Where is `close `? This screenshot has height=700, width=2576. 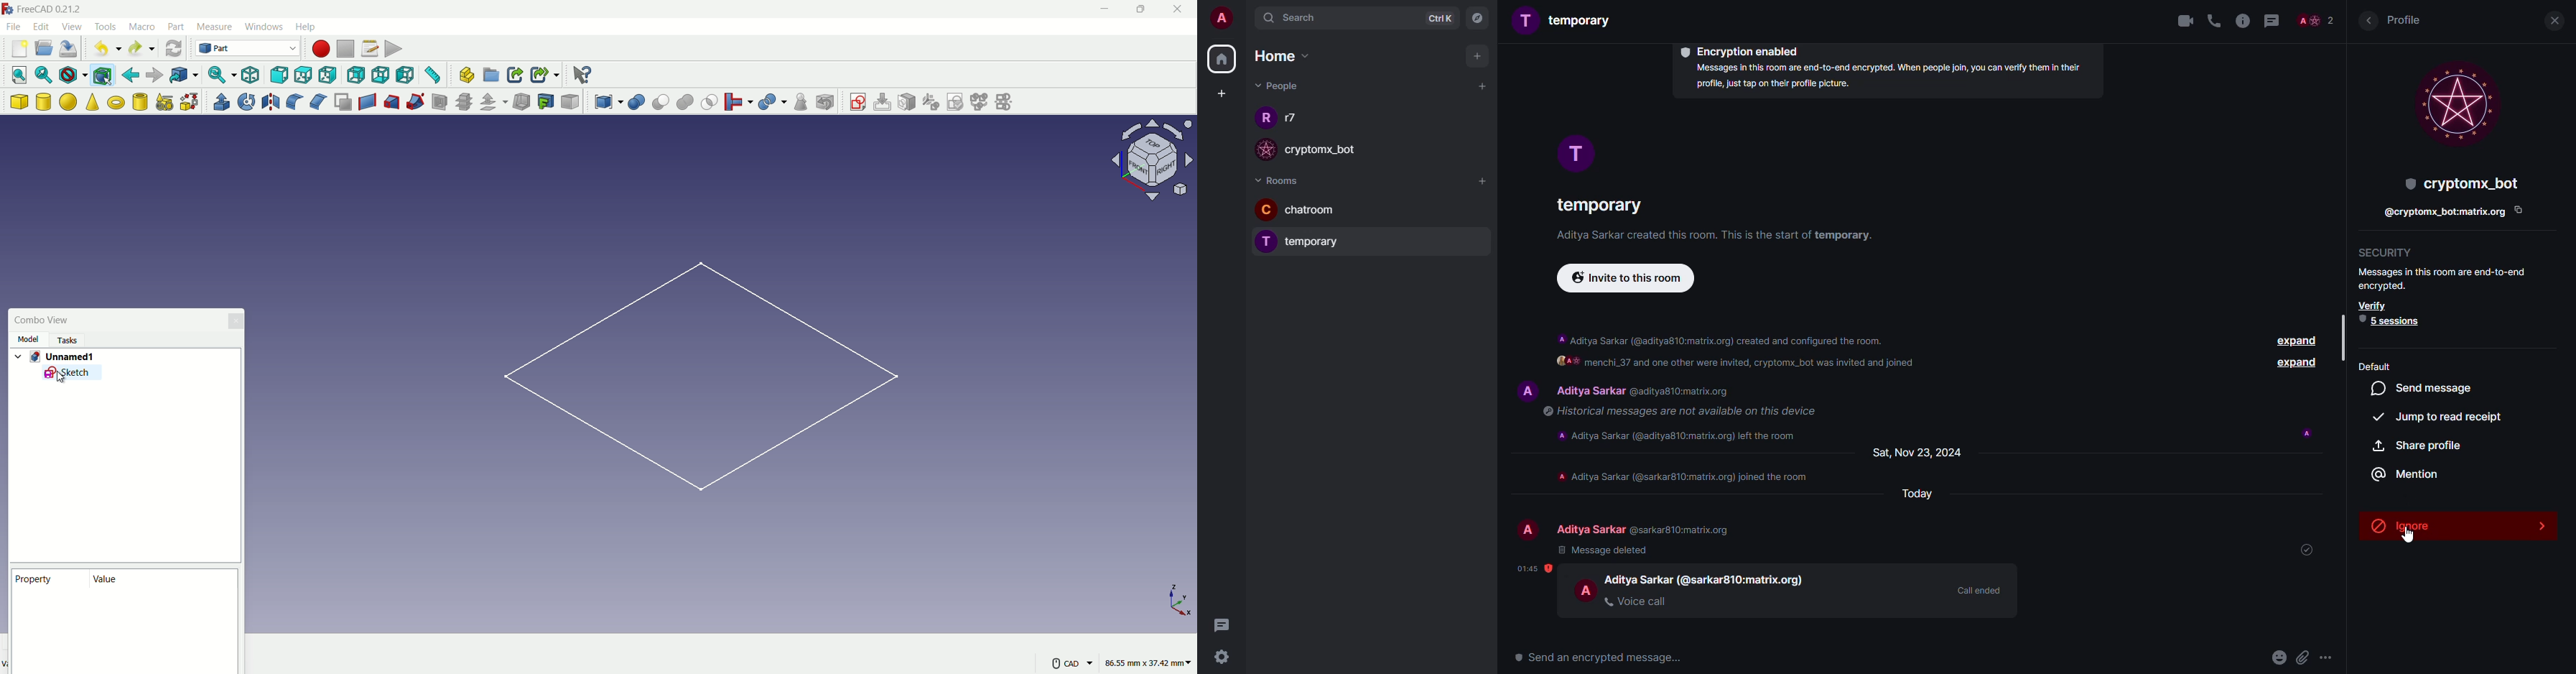
close  is located at coordinates (1179, 11).